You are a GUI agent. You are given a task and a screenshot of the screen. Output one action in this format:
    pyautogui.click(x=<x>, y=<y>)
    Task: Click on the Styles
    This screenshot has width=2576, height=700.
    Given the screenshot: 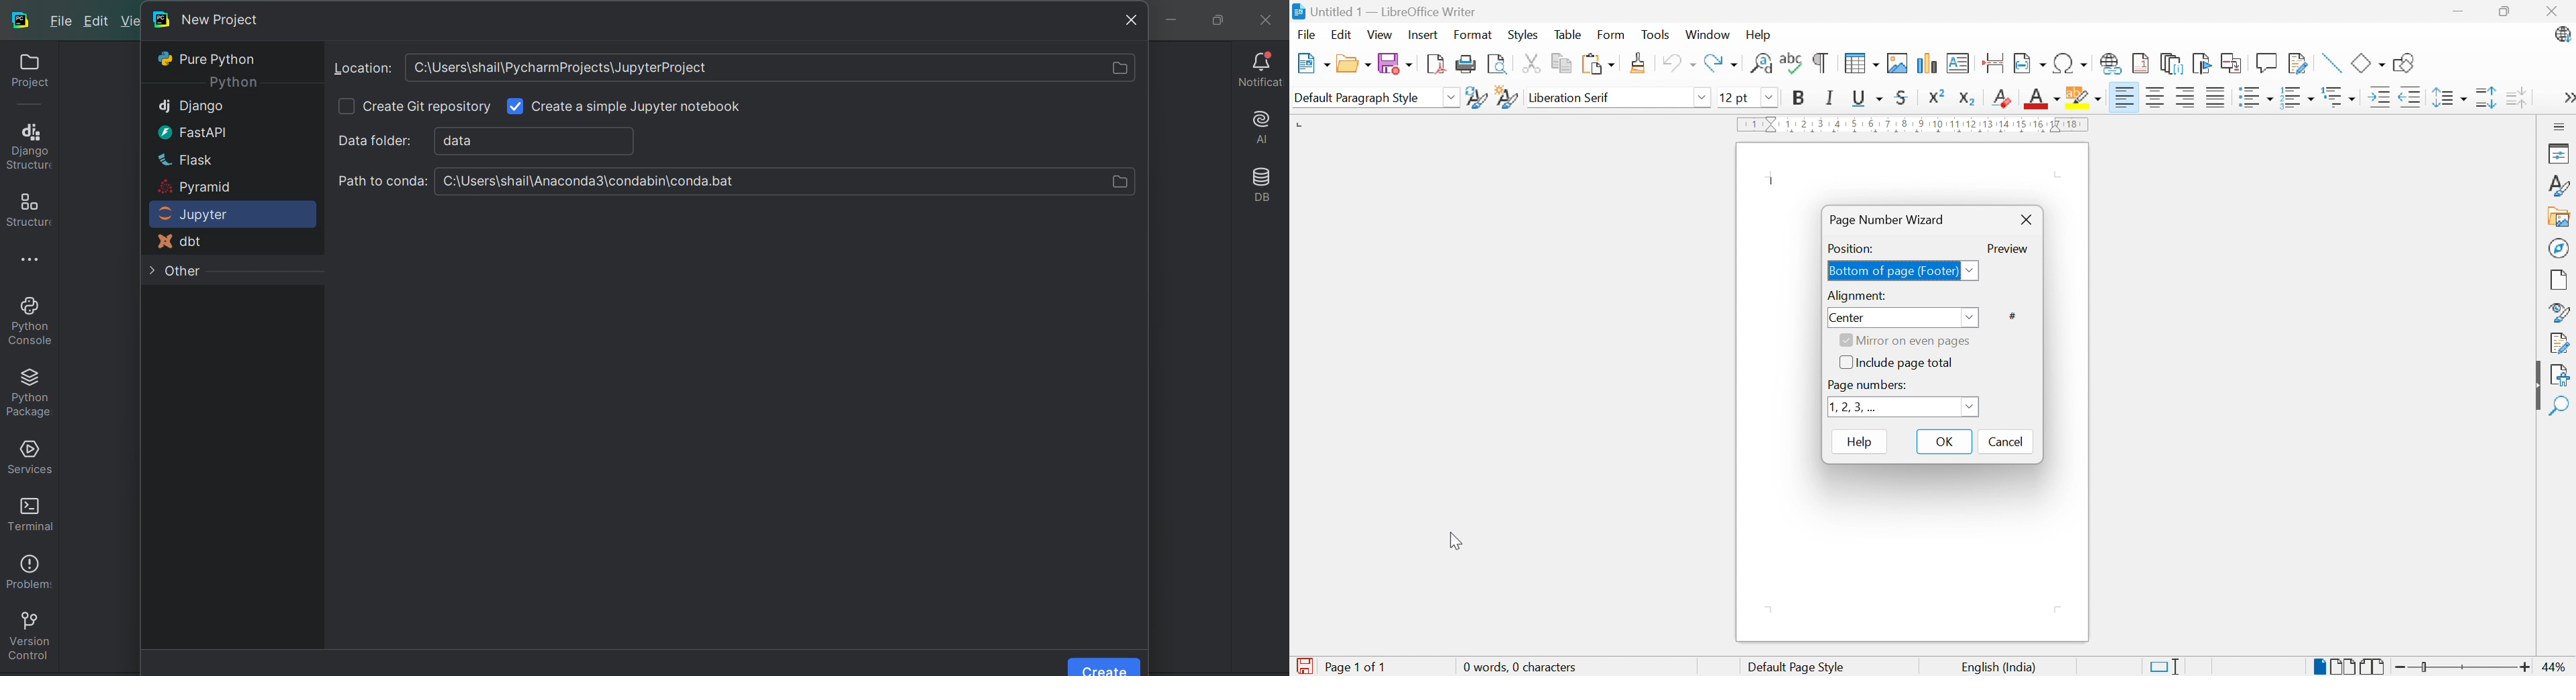 What is the action you would take?
    pyautogui.click(x=1523, y=36)
    